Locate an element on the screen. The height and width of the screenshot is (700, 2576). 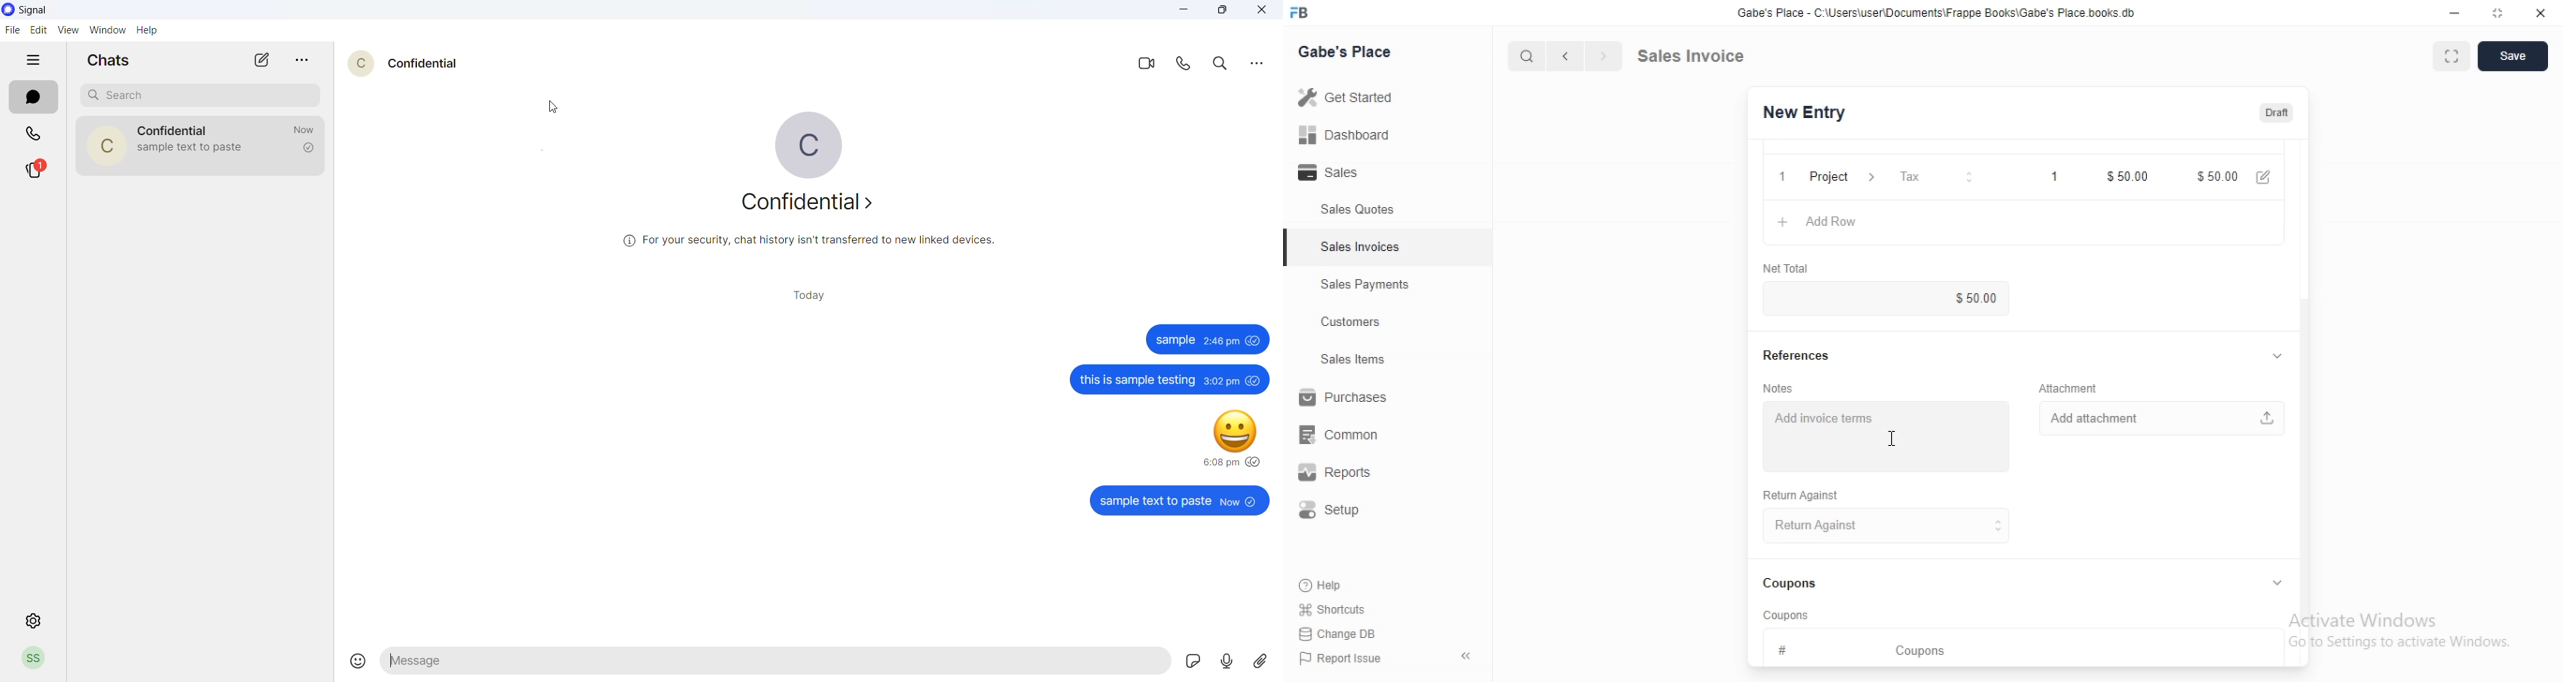
calls is located at coordinates (35, 136).